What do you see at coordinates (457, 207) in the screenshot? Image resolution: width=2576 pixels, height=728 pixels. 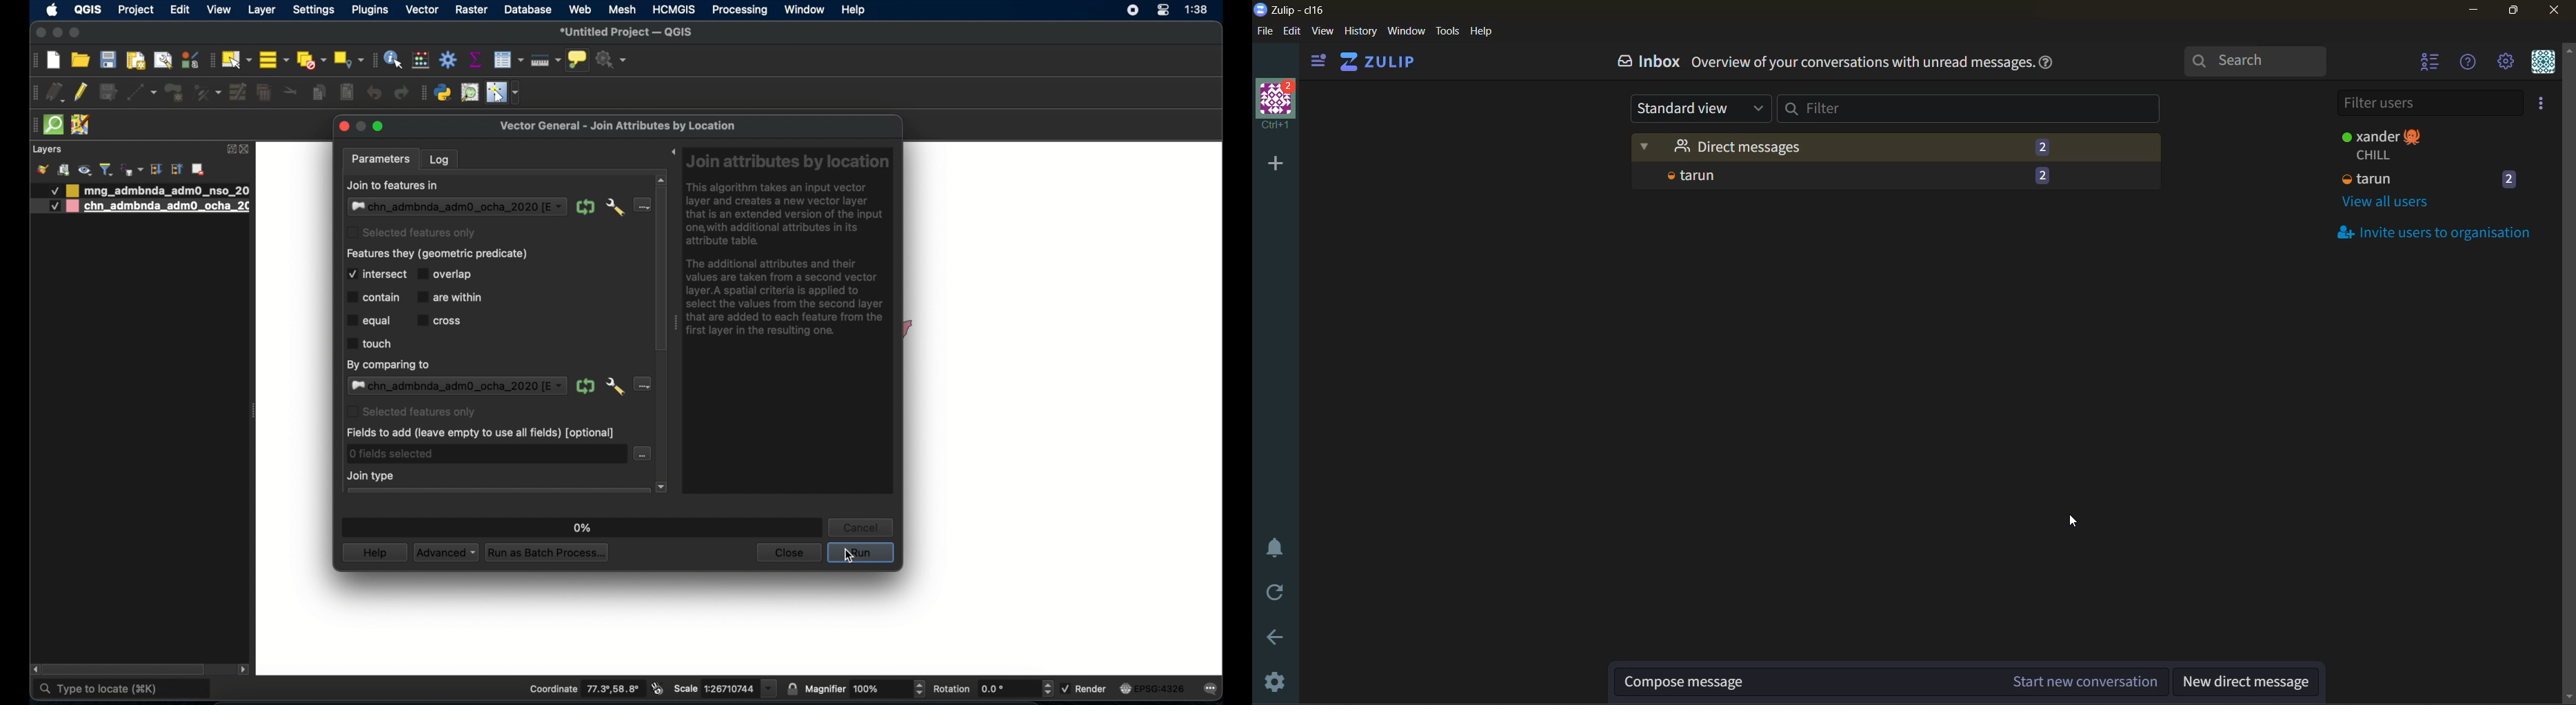 I see `input layer dropdown menu` at bounding box center [457, 207].